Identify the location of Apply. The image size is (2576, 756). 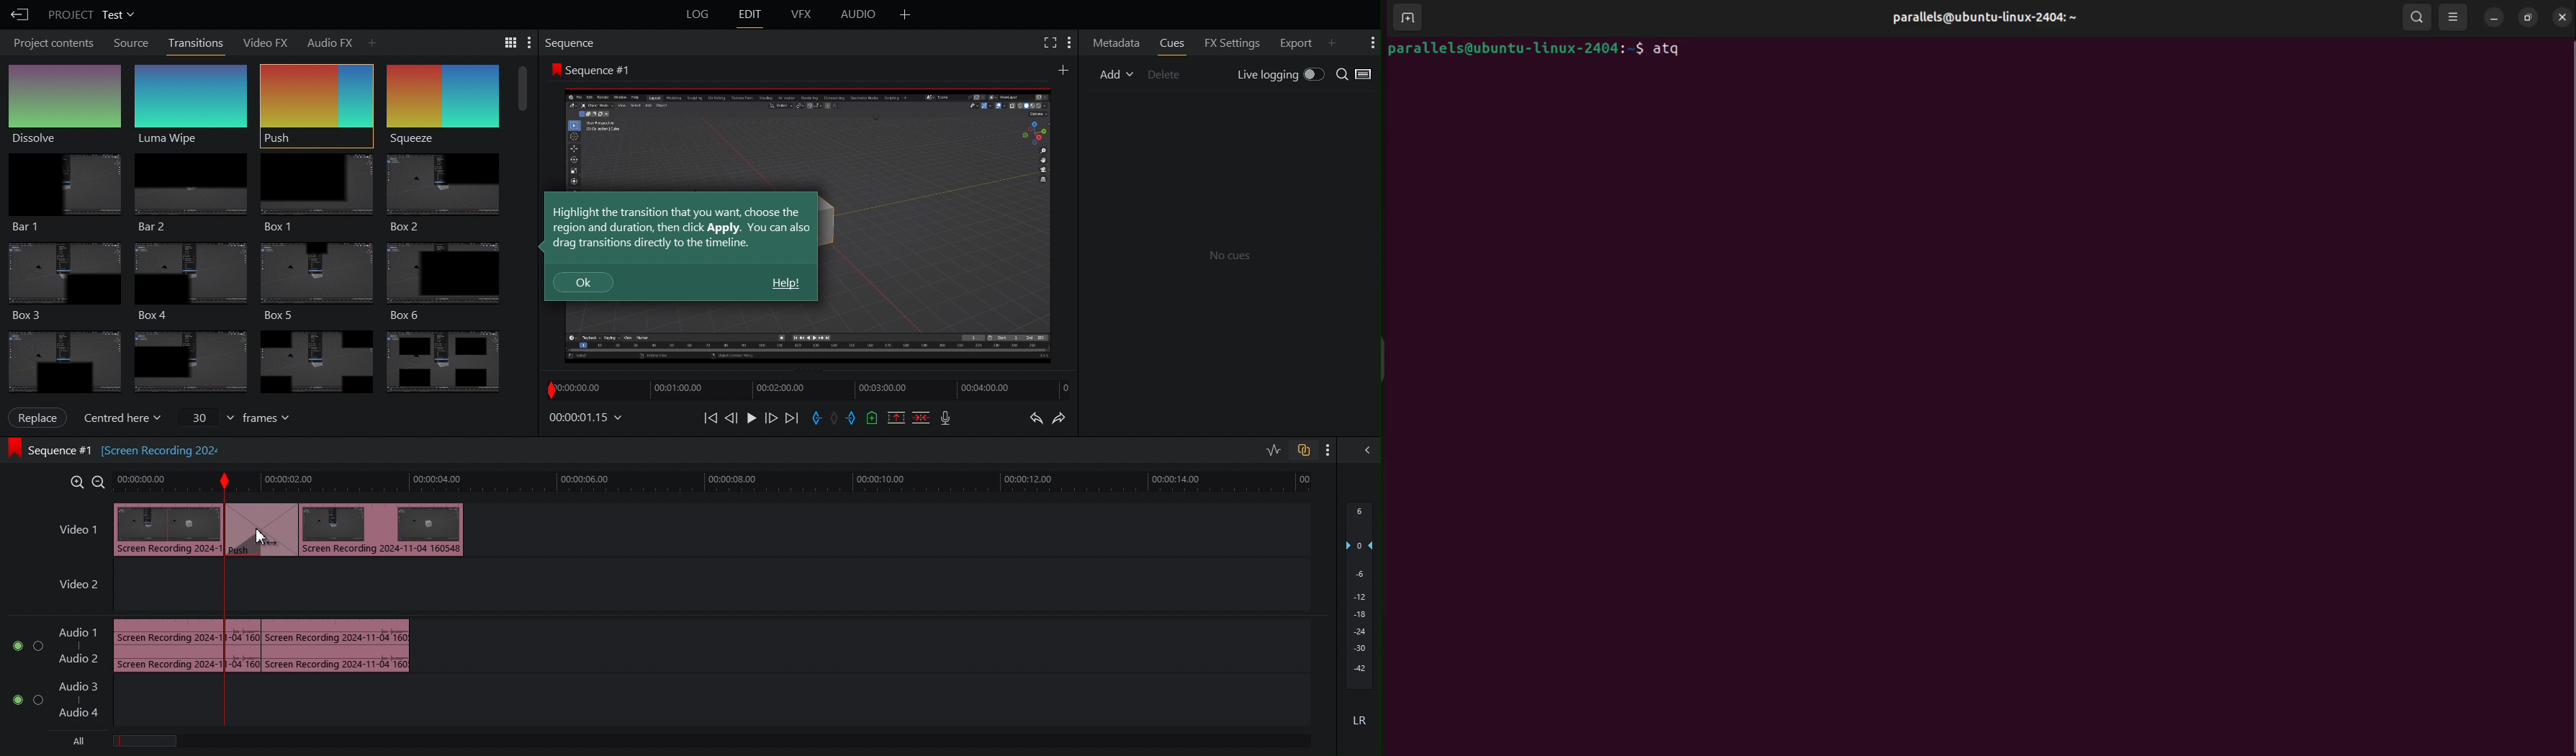
(39, 417).